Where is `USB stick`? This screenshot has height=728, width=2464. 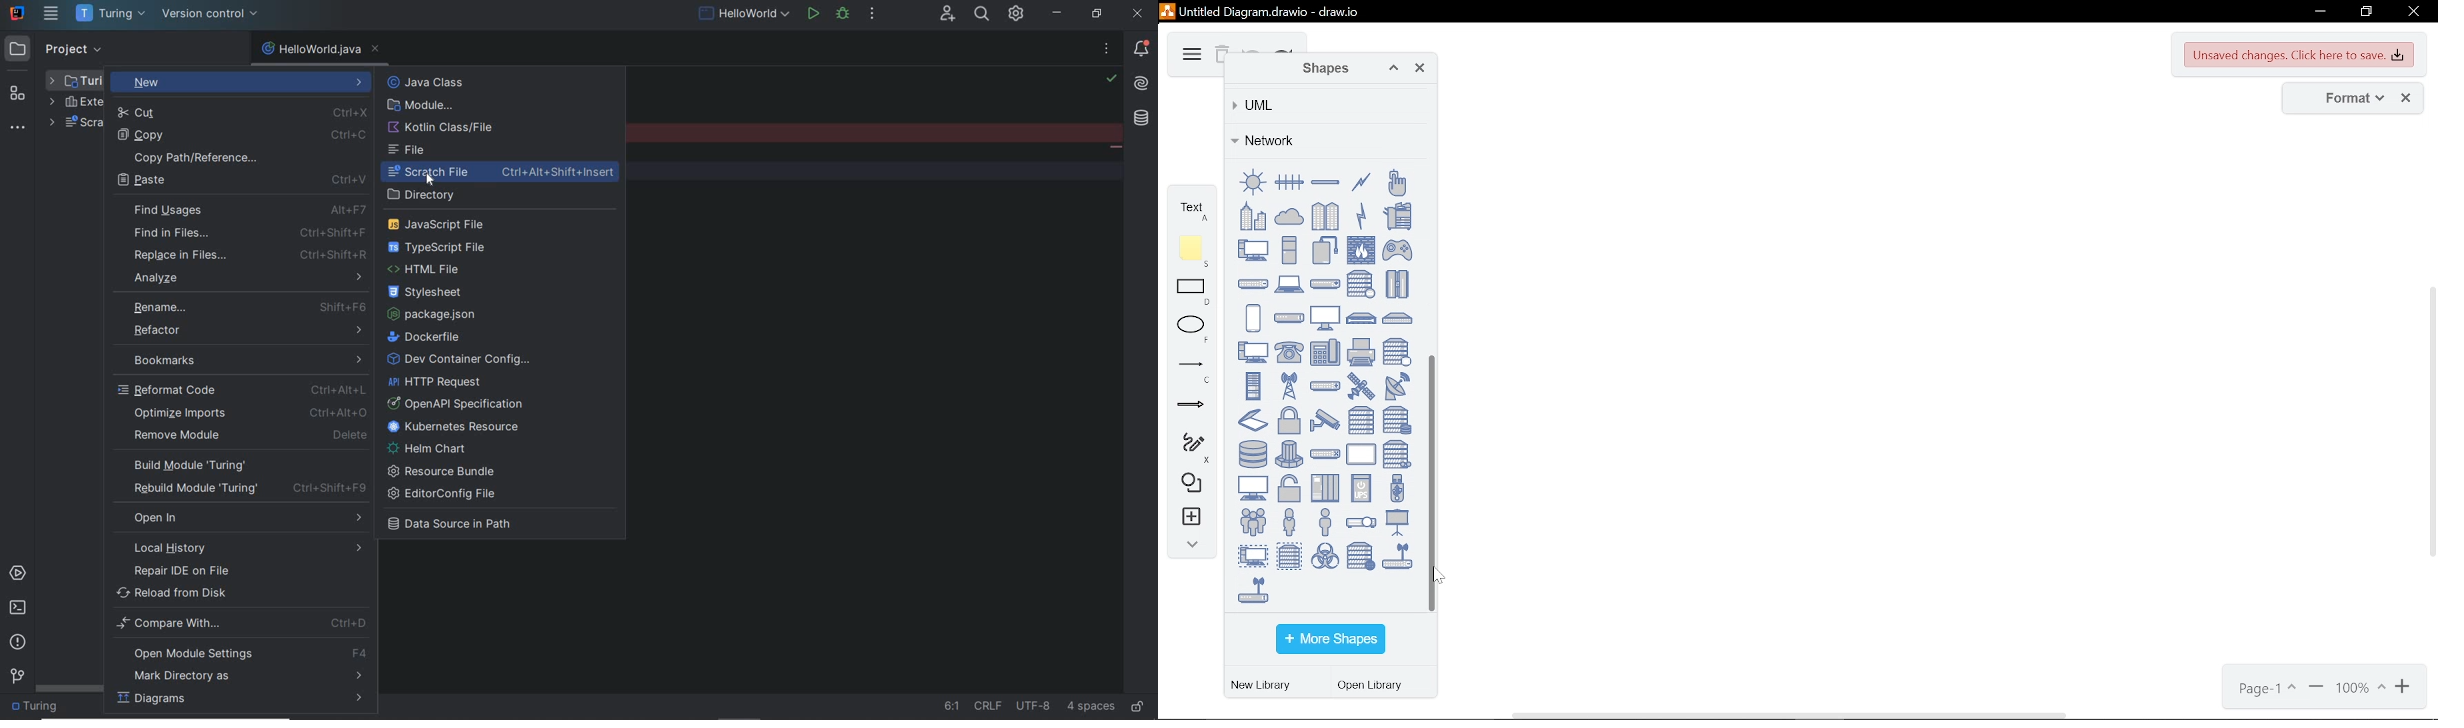
USB stick is located at coordinates (1397, 488).